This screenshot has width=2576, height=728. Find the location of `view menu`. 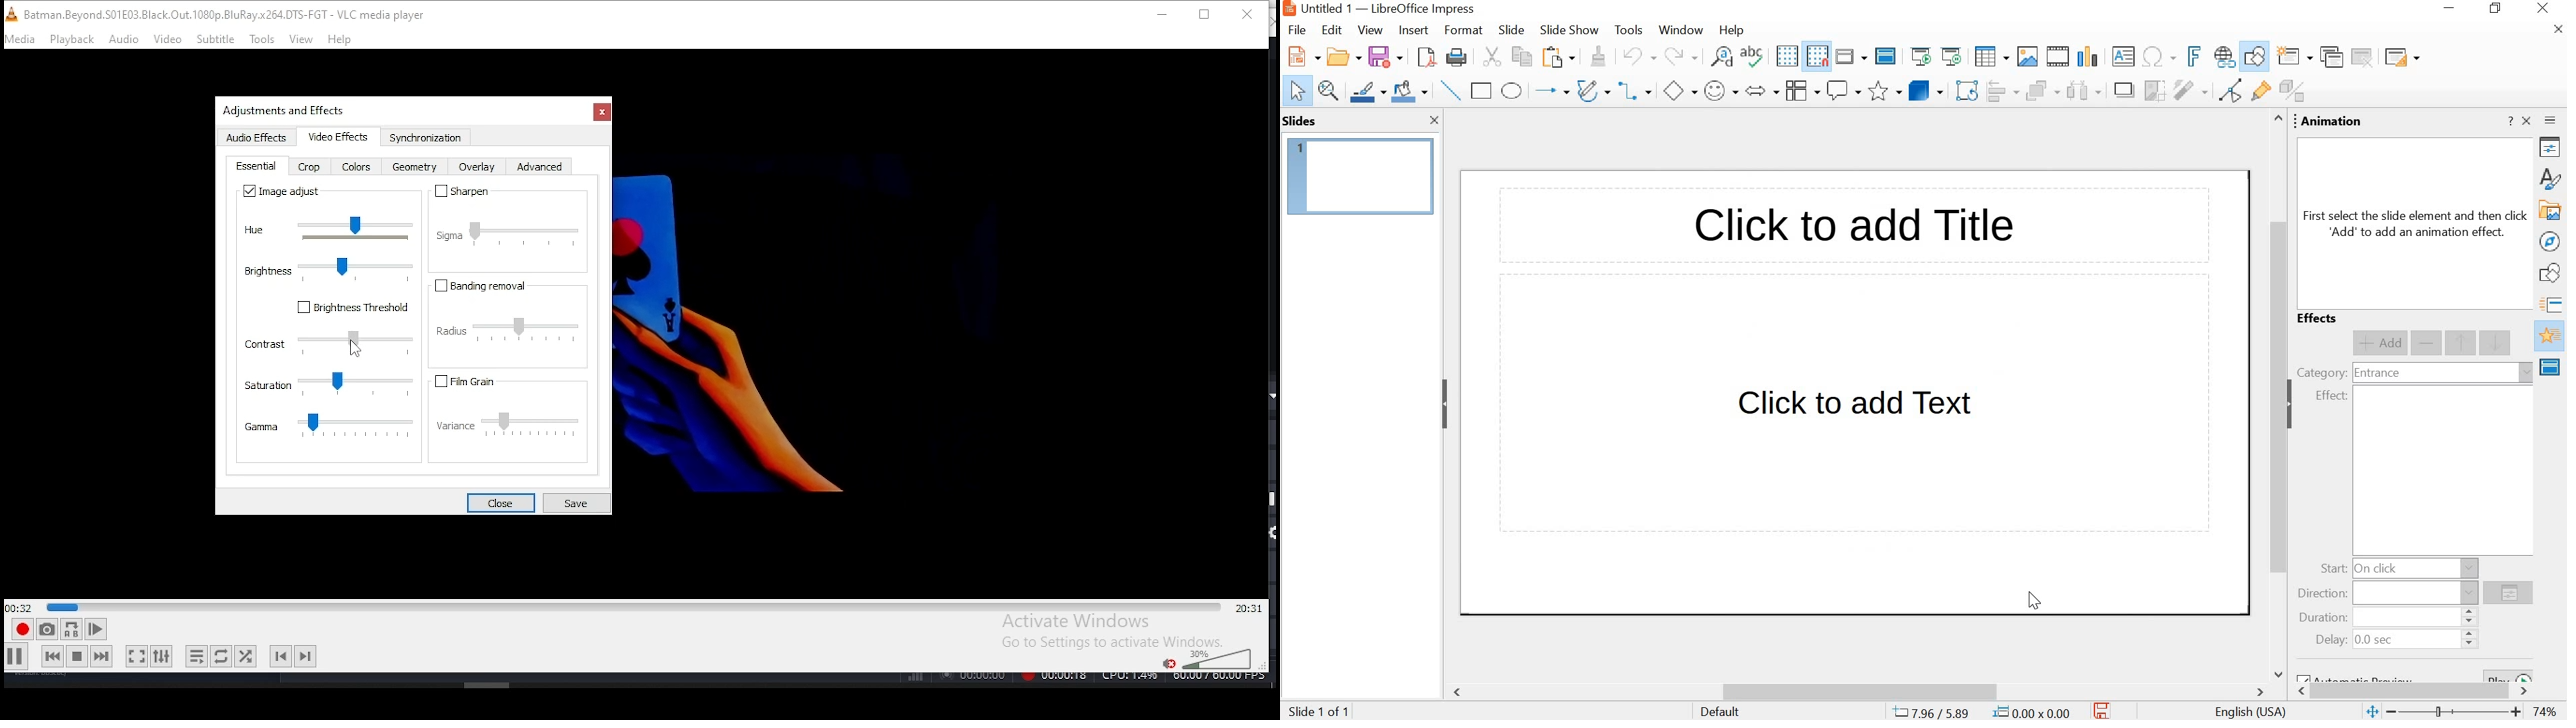

view menu is located at coordinates (1370, 30).